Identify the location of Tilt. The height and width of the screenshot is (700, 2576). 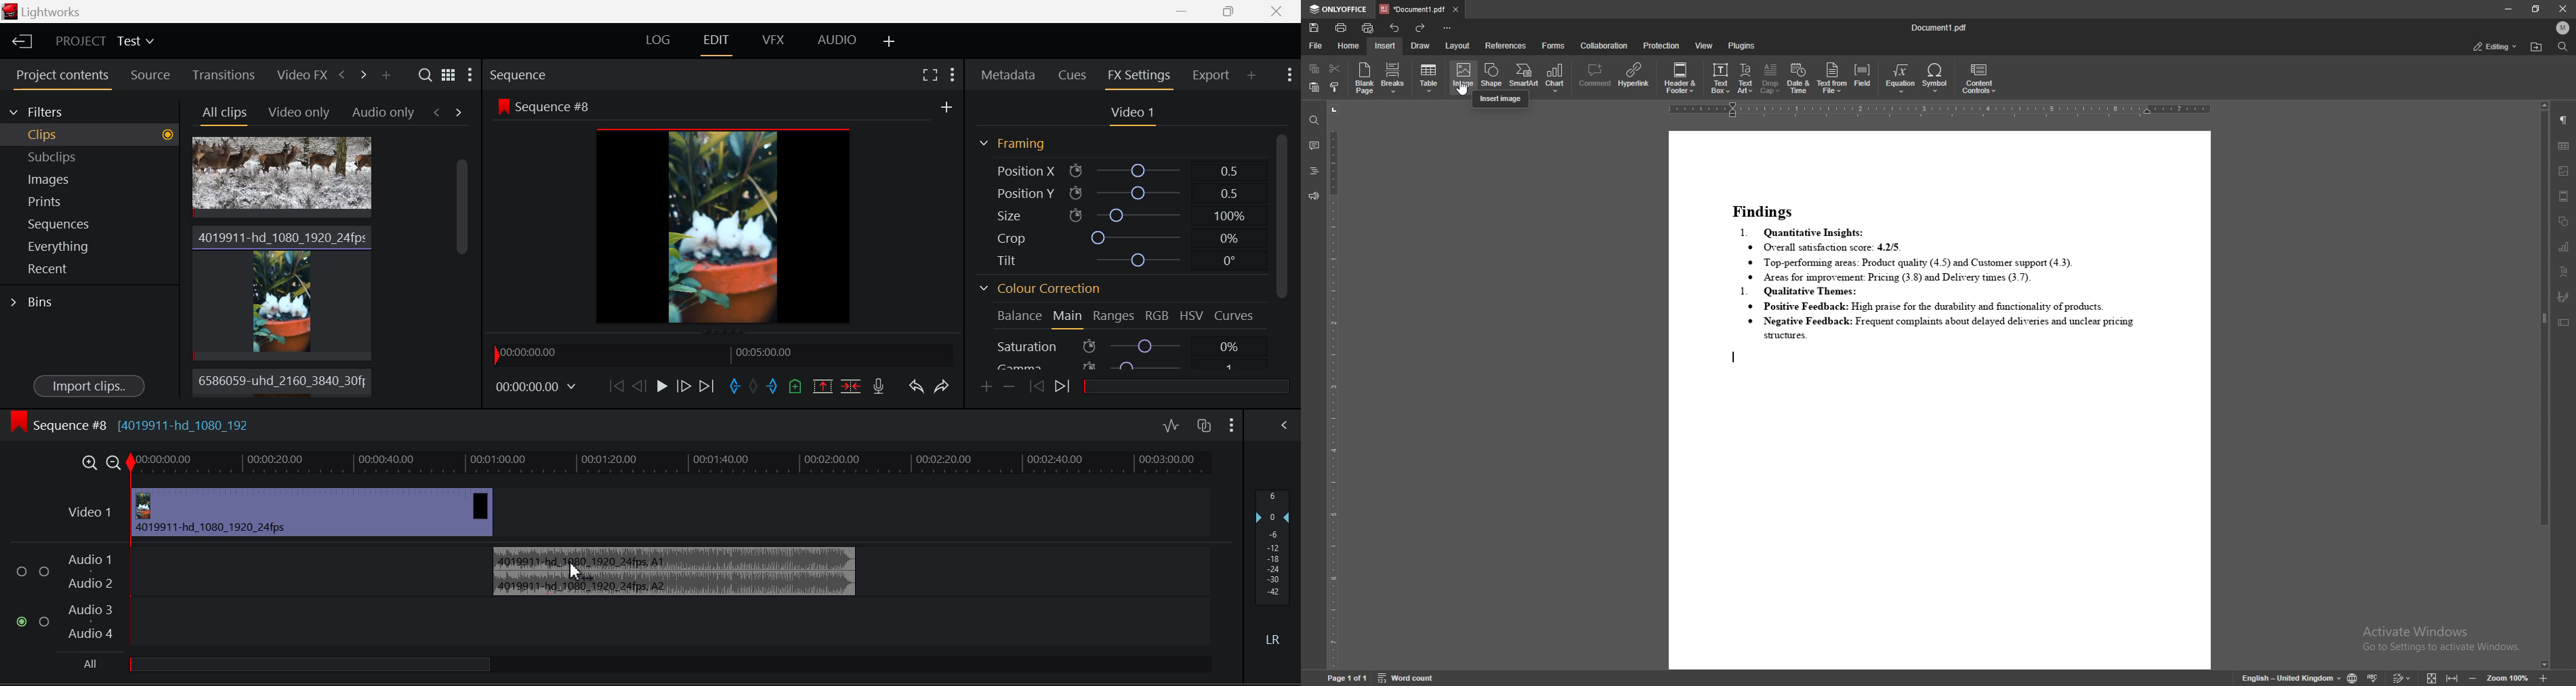
(1123, 259).